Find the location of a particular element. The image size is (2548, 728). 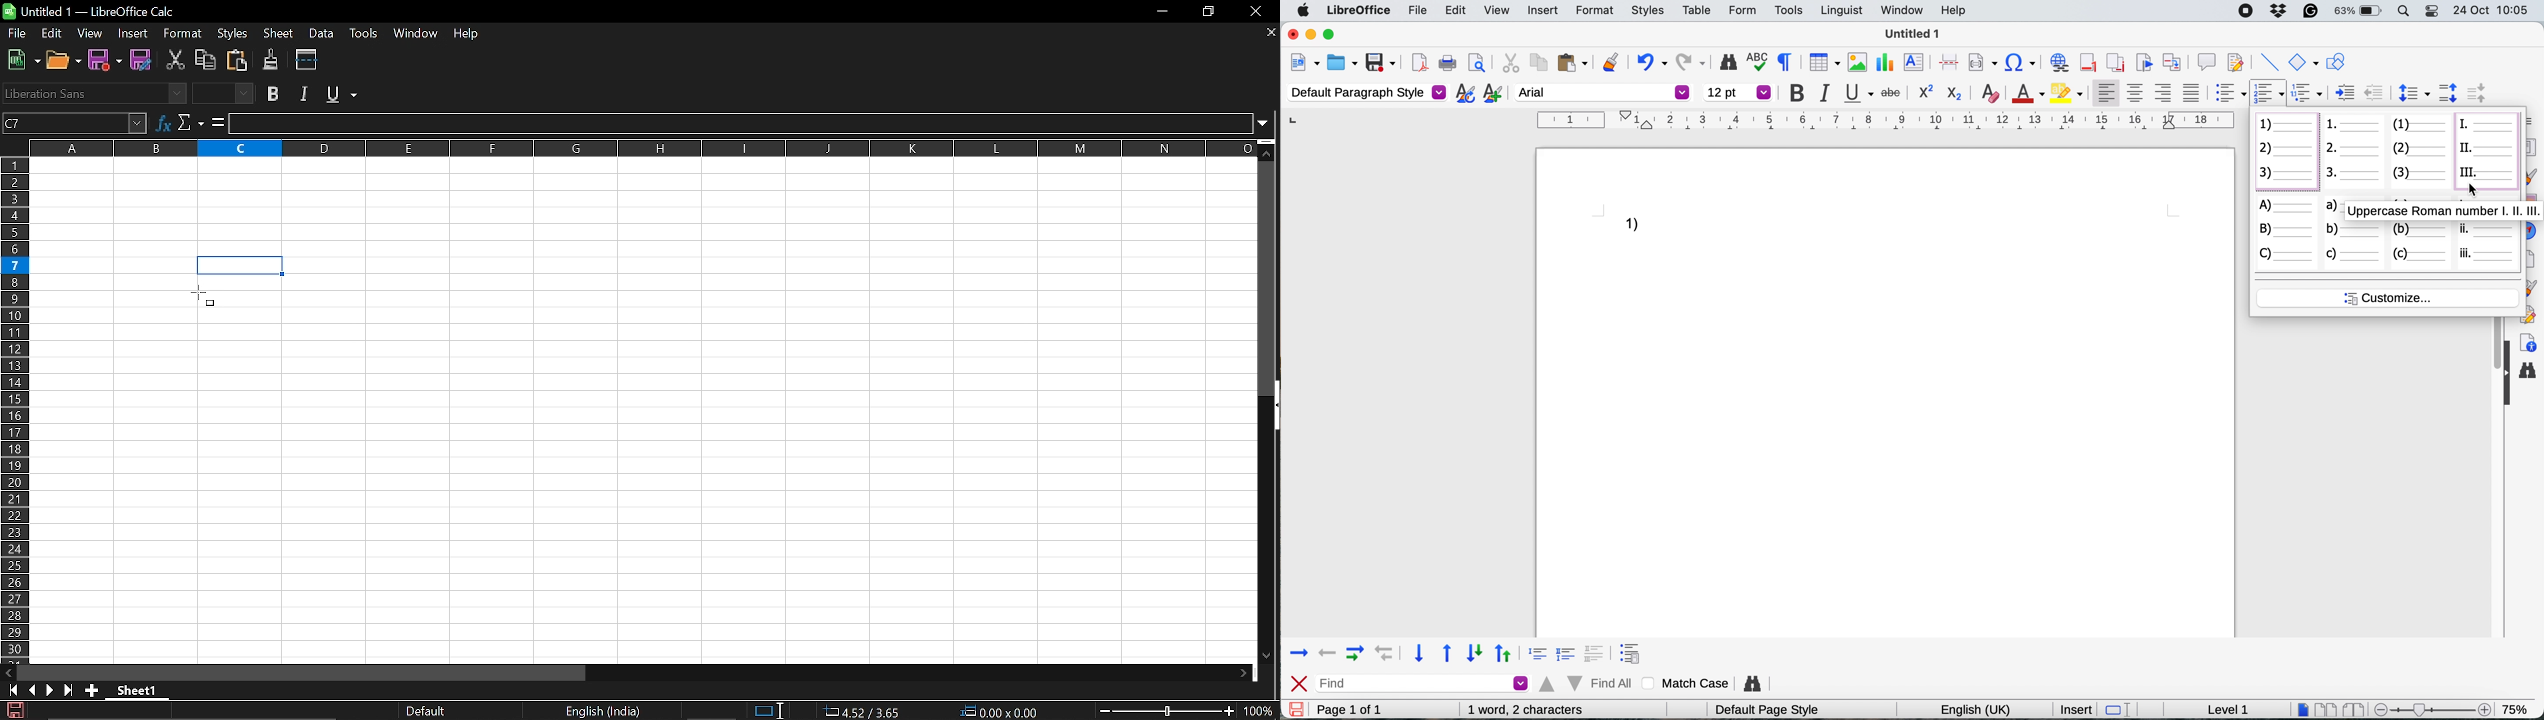

Copy is located at coordinates (205, 60).